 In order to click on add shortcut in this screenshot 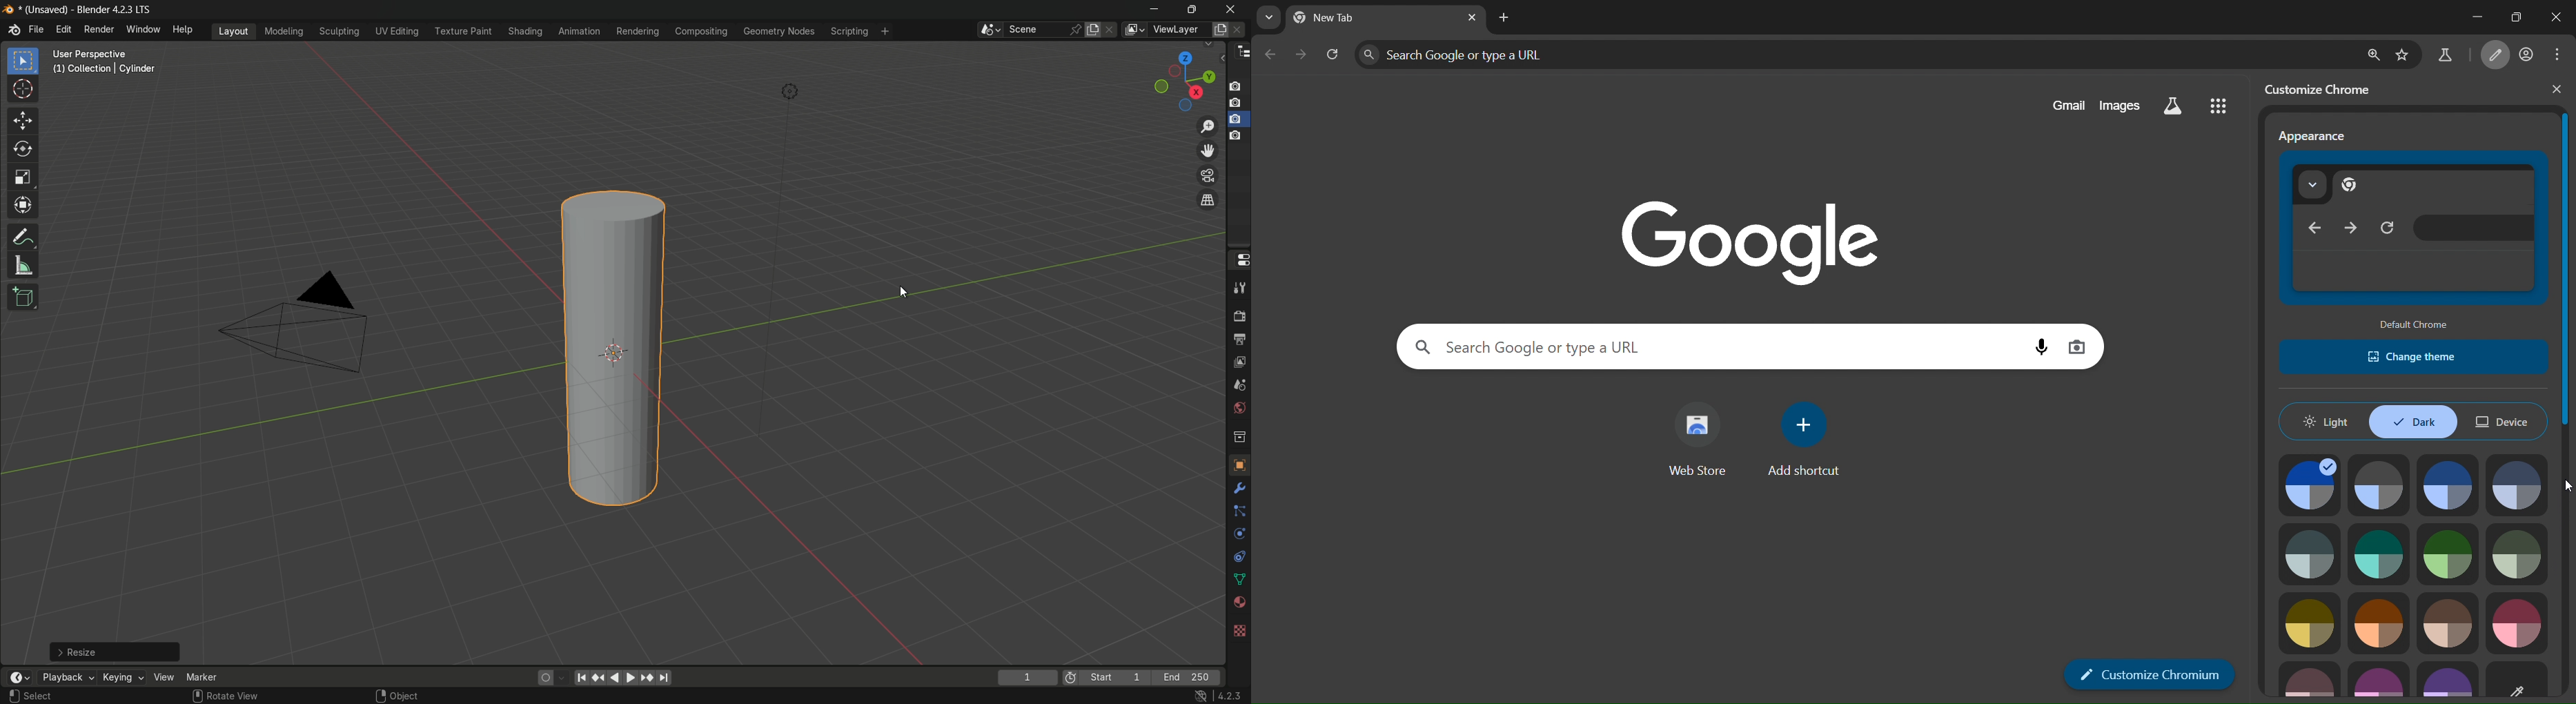, I will do `click(1807, 439)`.